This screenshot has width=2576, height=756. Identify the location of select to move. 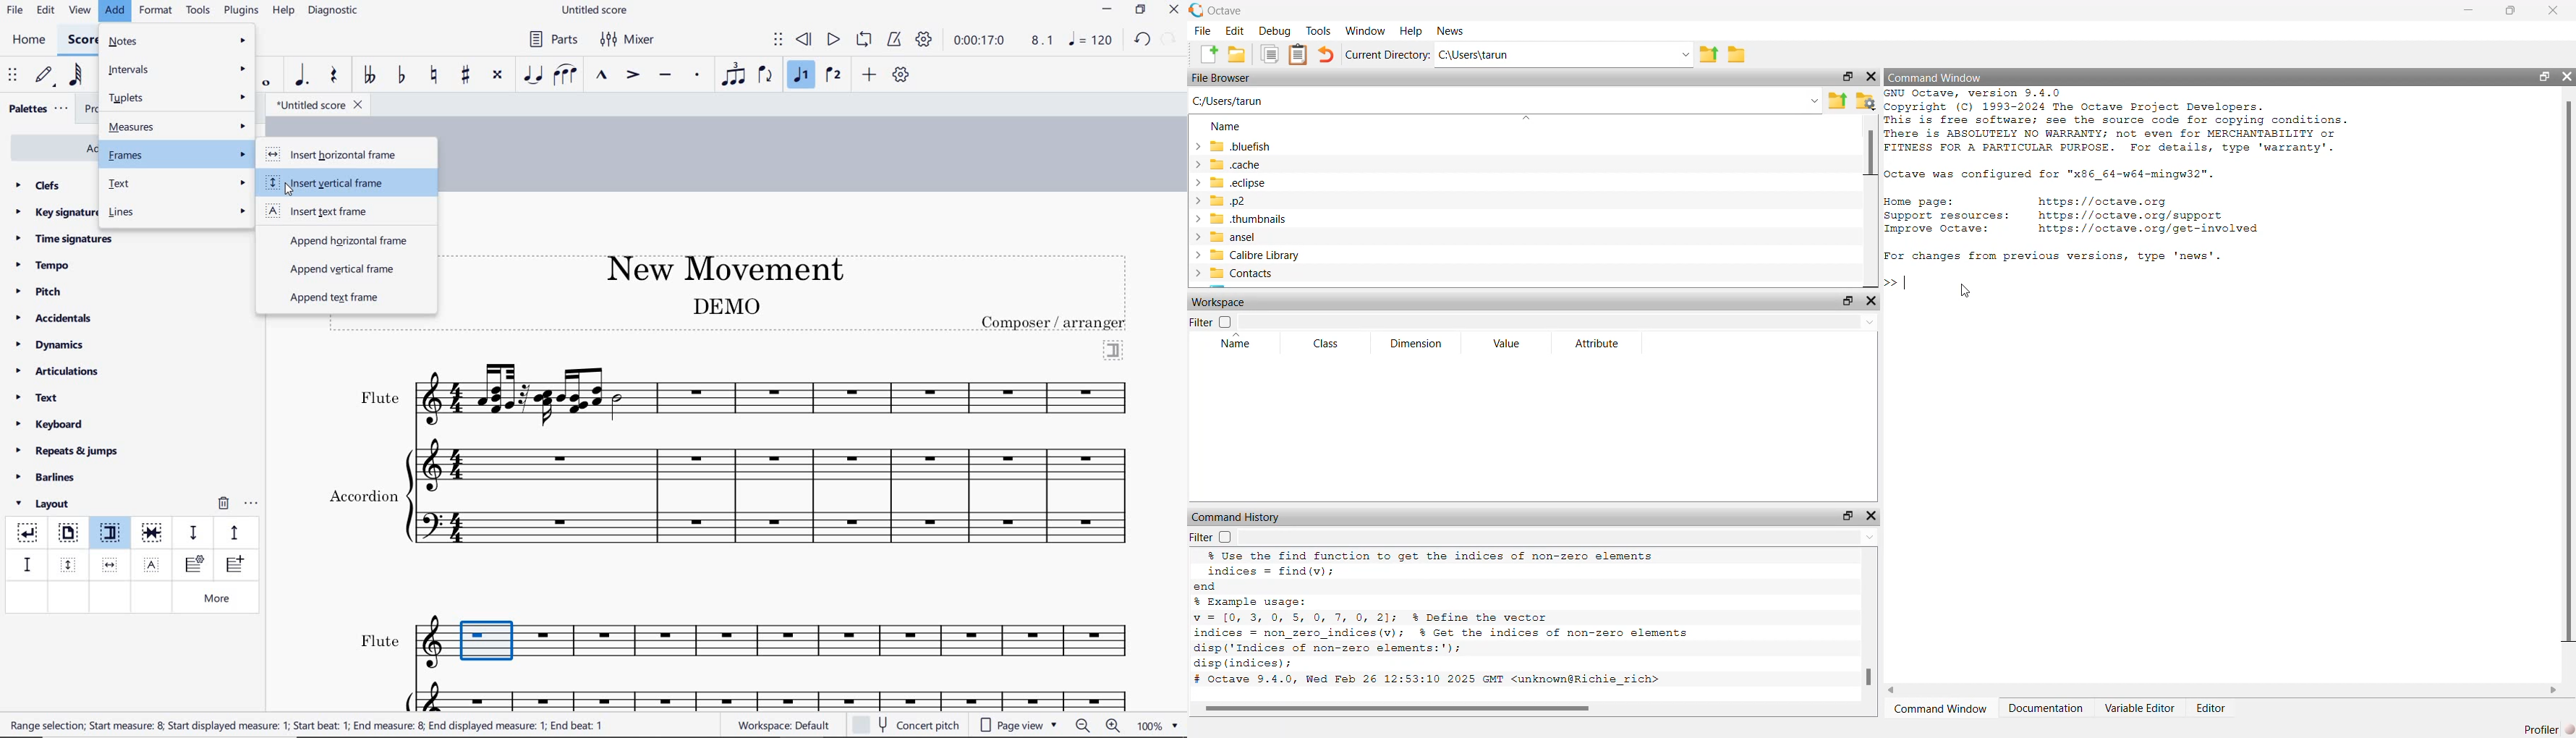
(778, 40).